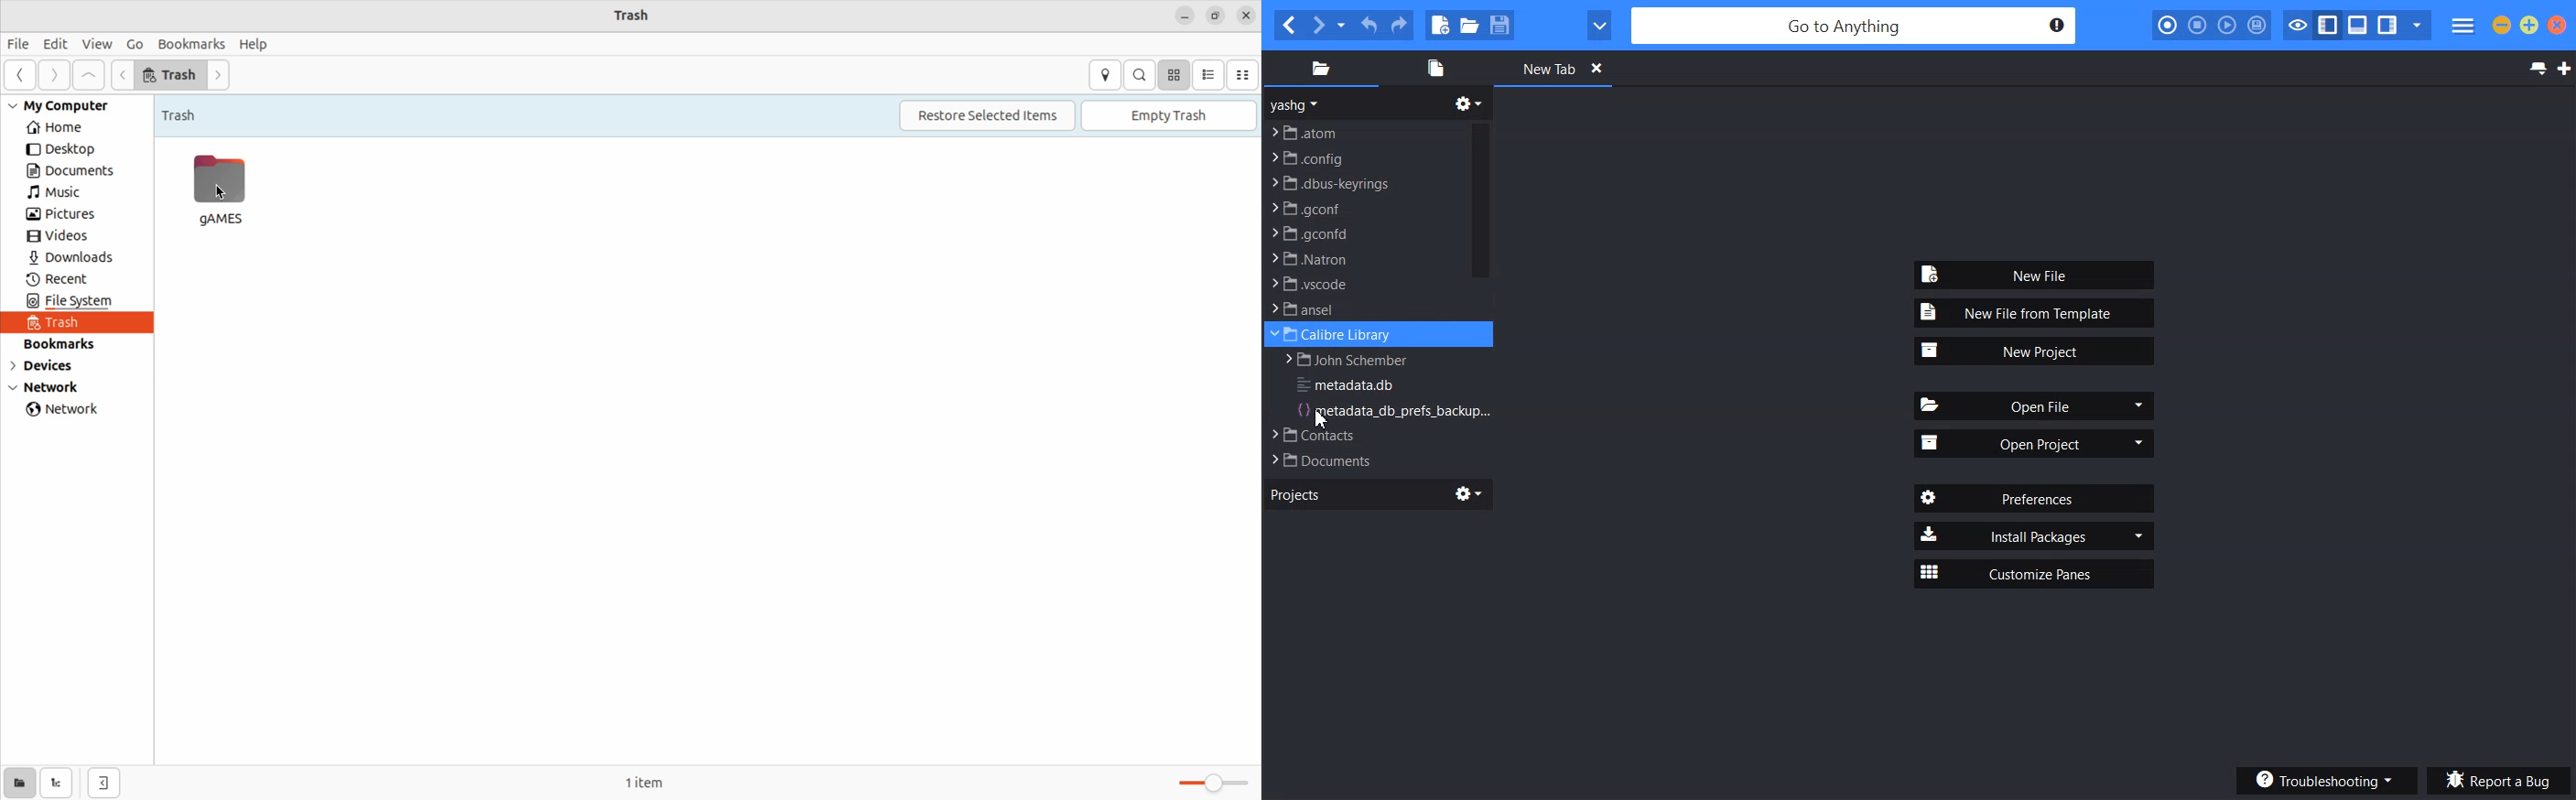 This screenshot has height=812, width=2576. I want to click on Preferences, so click(2032, 498).